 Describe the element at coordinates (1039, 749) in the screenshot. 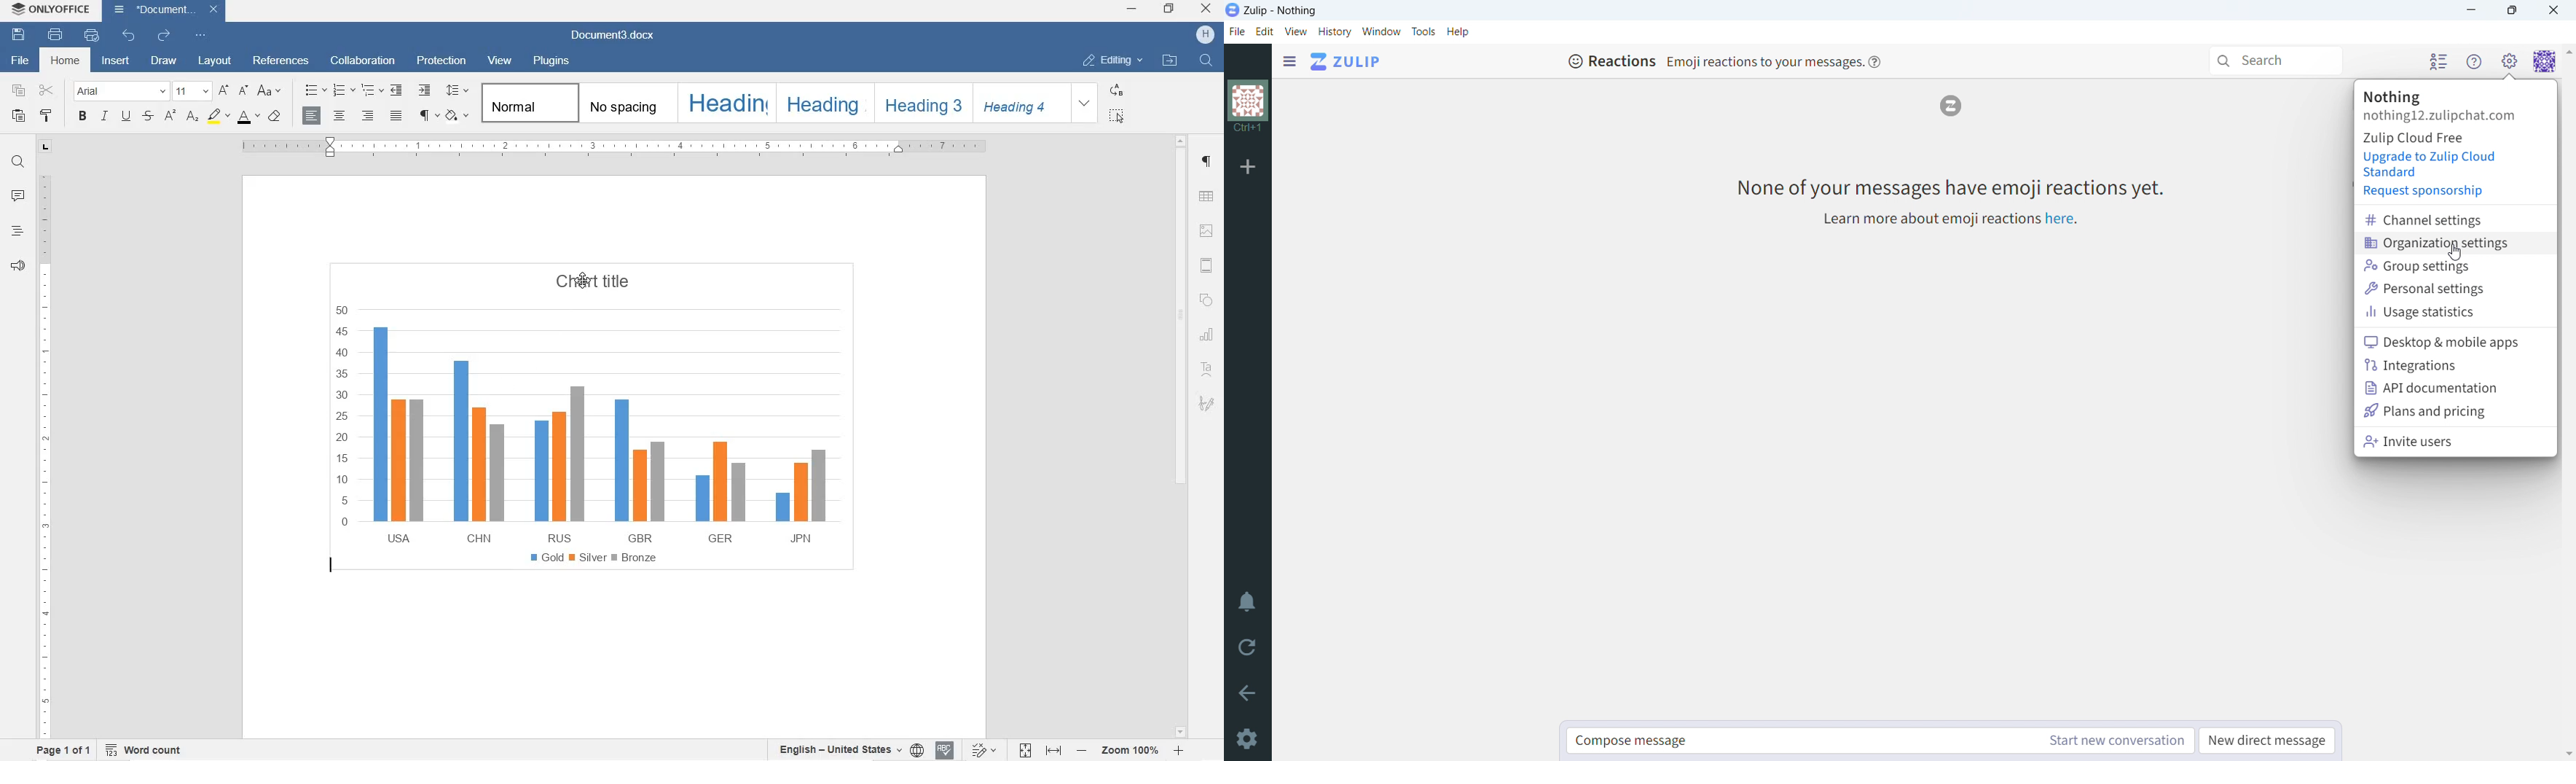

I see `FIT TO PAGE OR WIDTH` at that location.